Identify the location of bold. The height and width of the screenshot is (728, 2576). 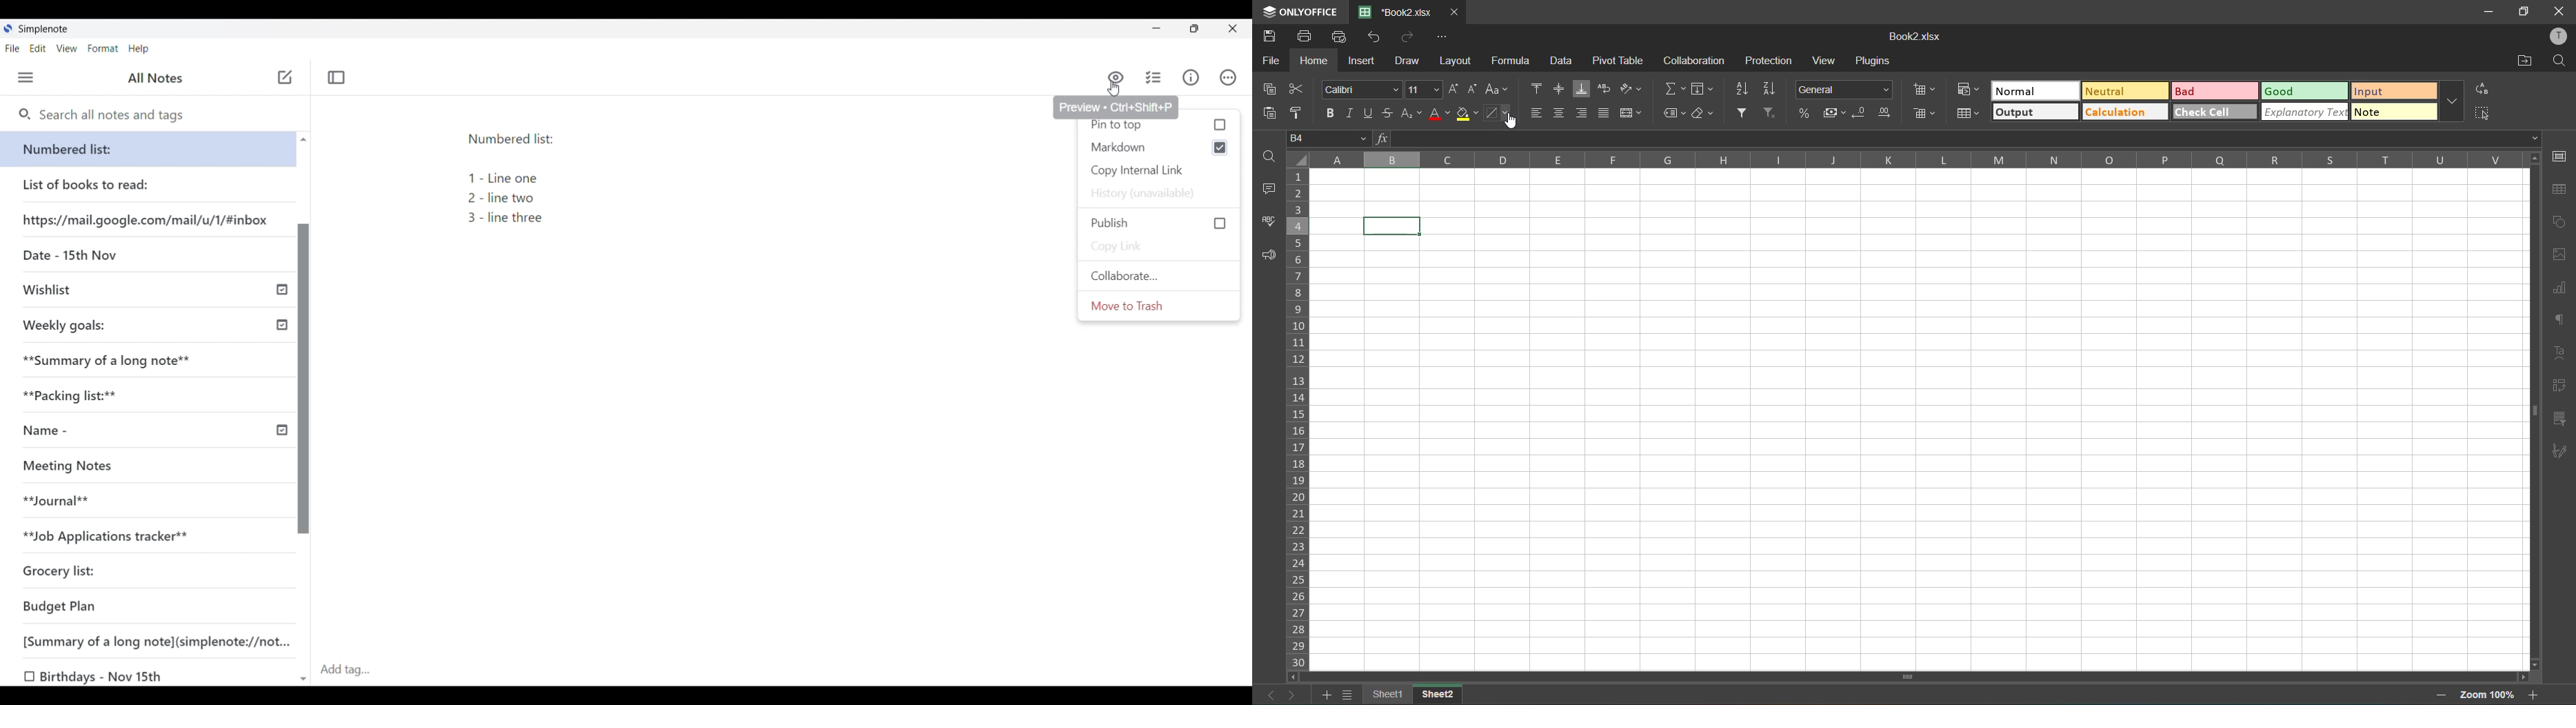
(1330, 113).